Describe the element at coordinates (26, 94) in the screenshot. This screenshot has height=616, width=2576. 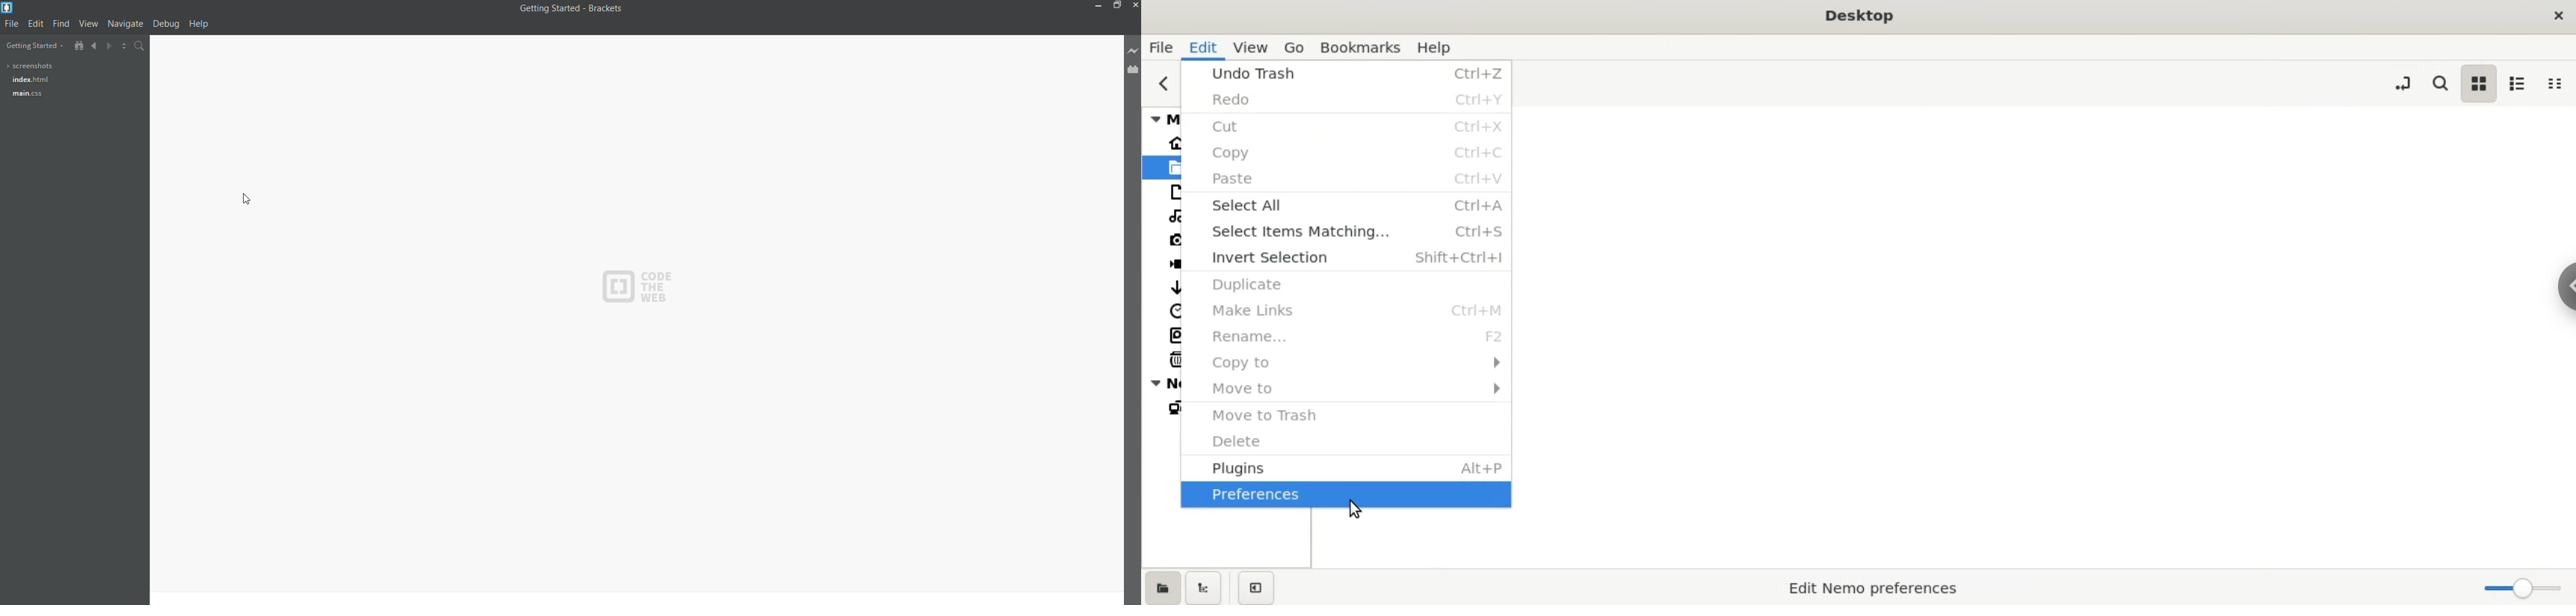
I see `main css` at that location.